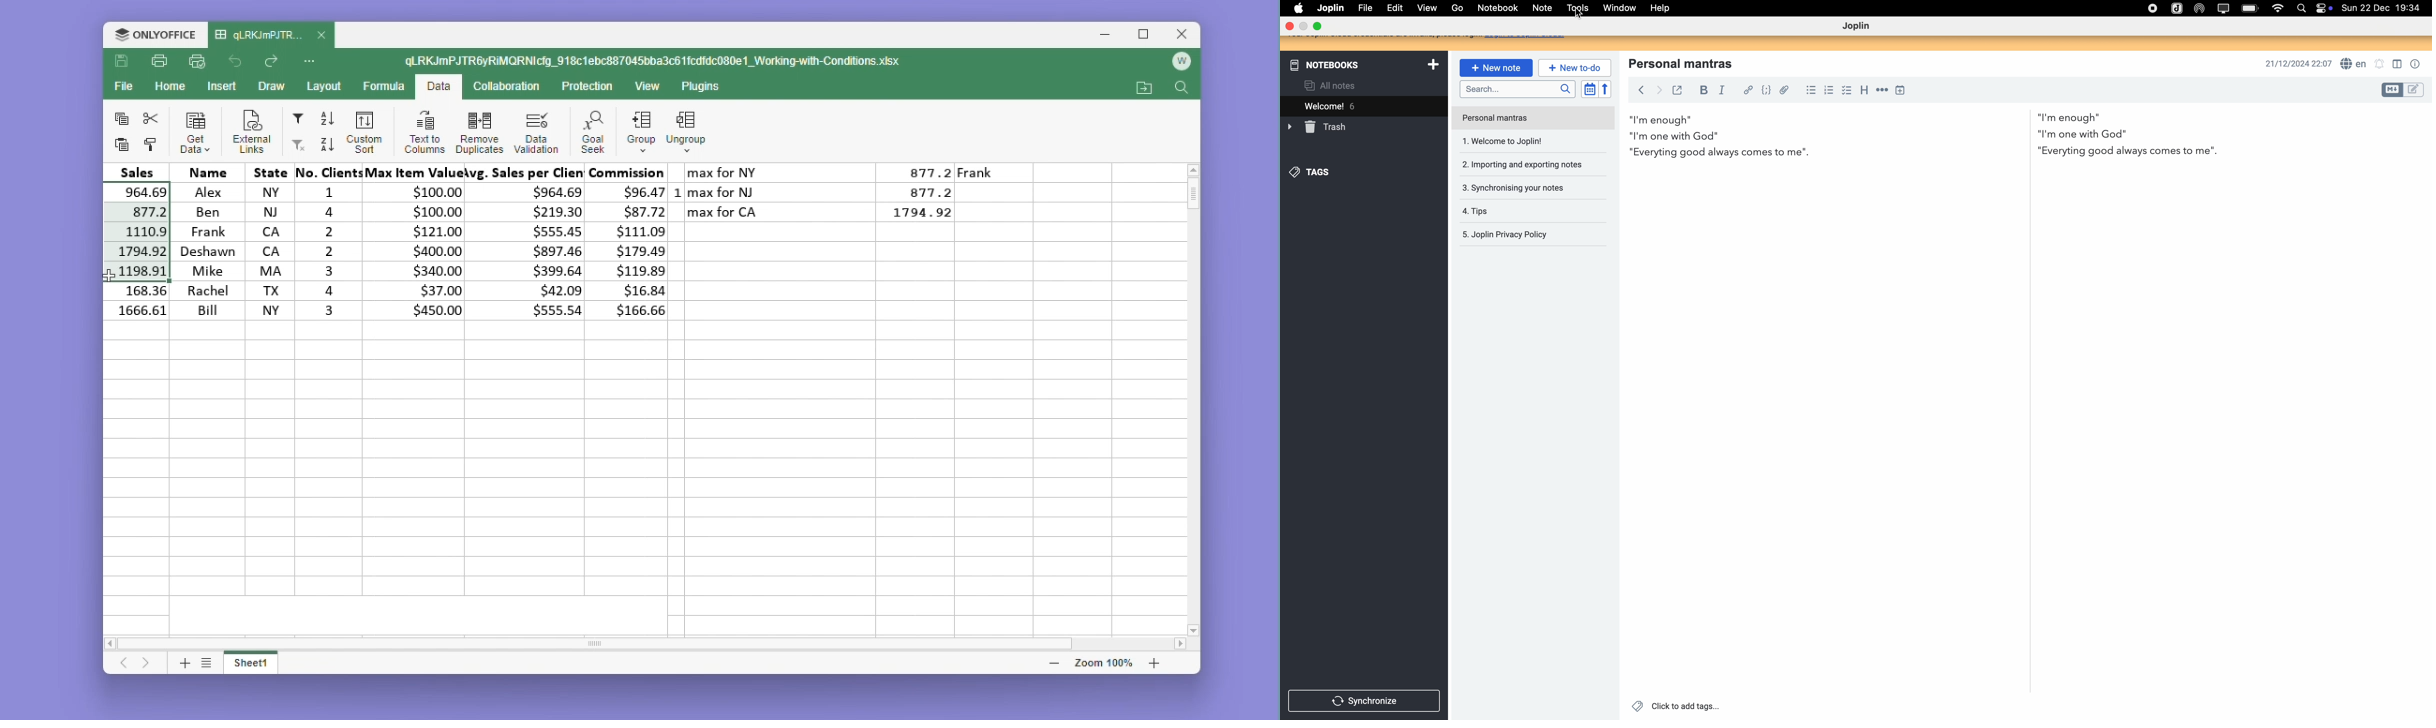 This screenshot has height=728, width=2436. What do you see at coordinates (1497, 8) in the screenshot?
I see `notebook` at bounding box center [1497, 8].